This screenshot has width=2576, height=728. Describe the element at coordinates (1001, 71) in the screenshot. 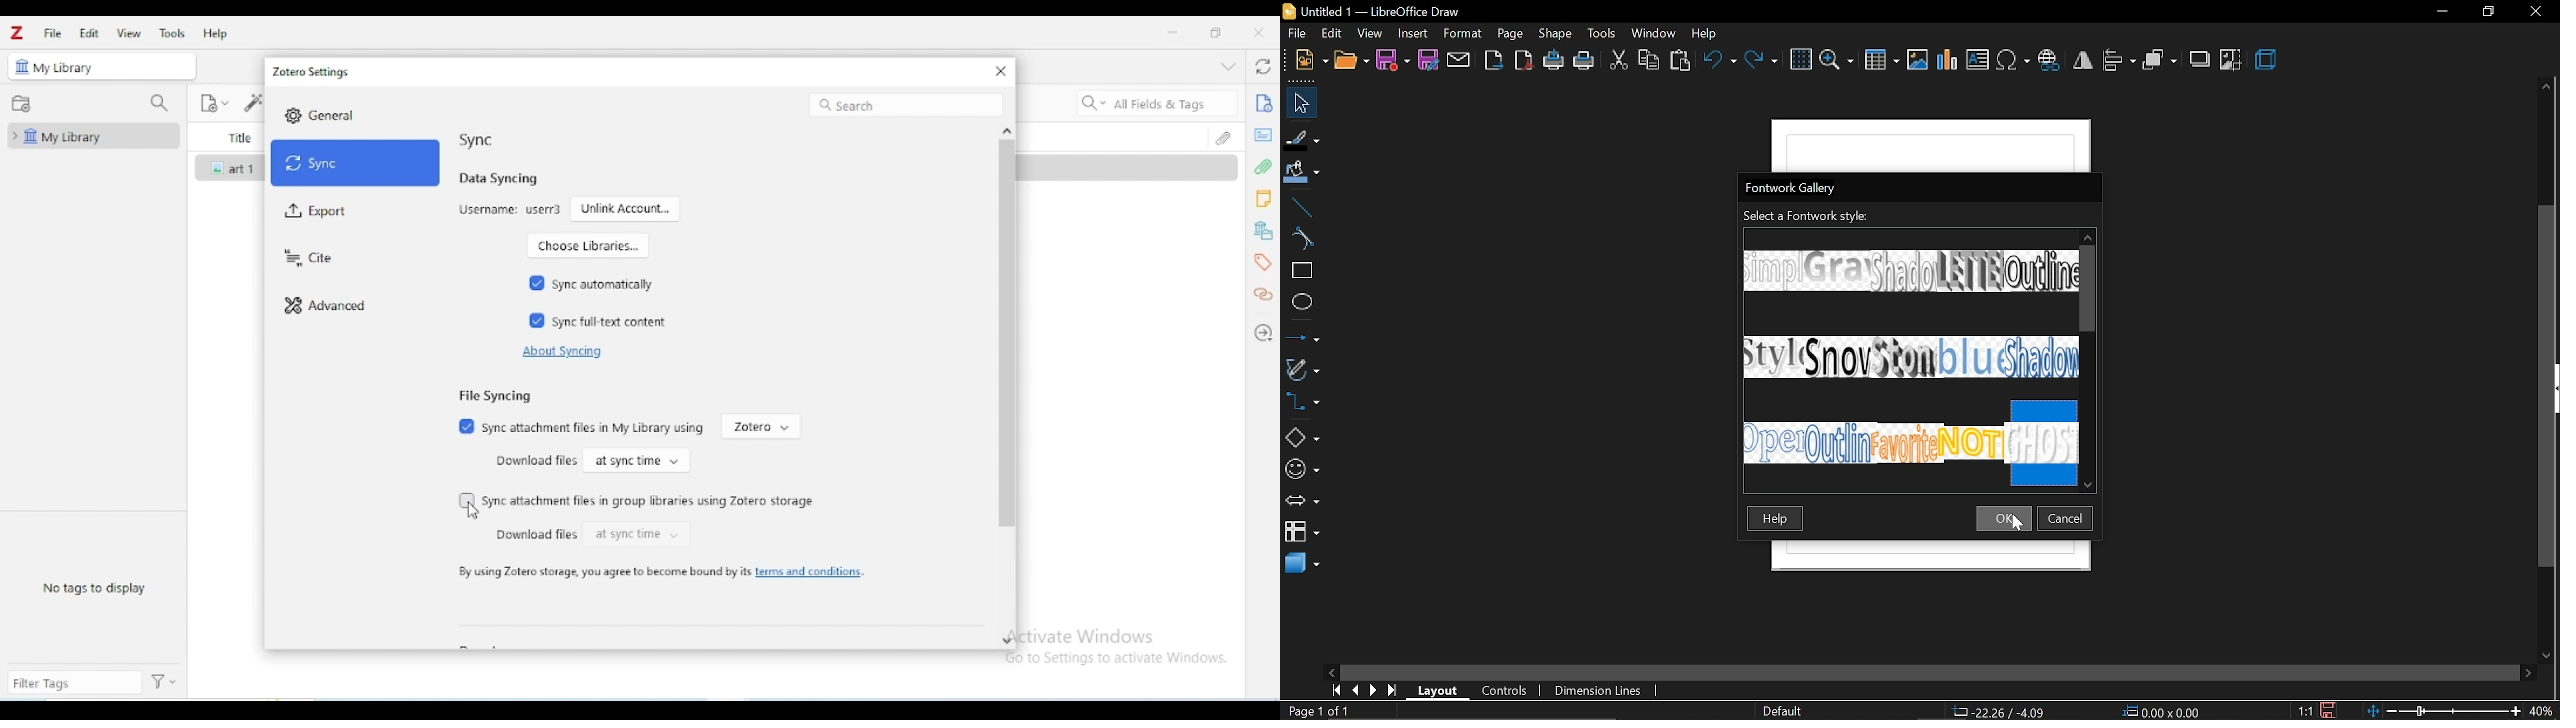

I see `close` at that location.